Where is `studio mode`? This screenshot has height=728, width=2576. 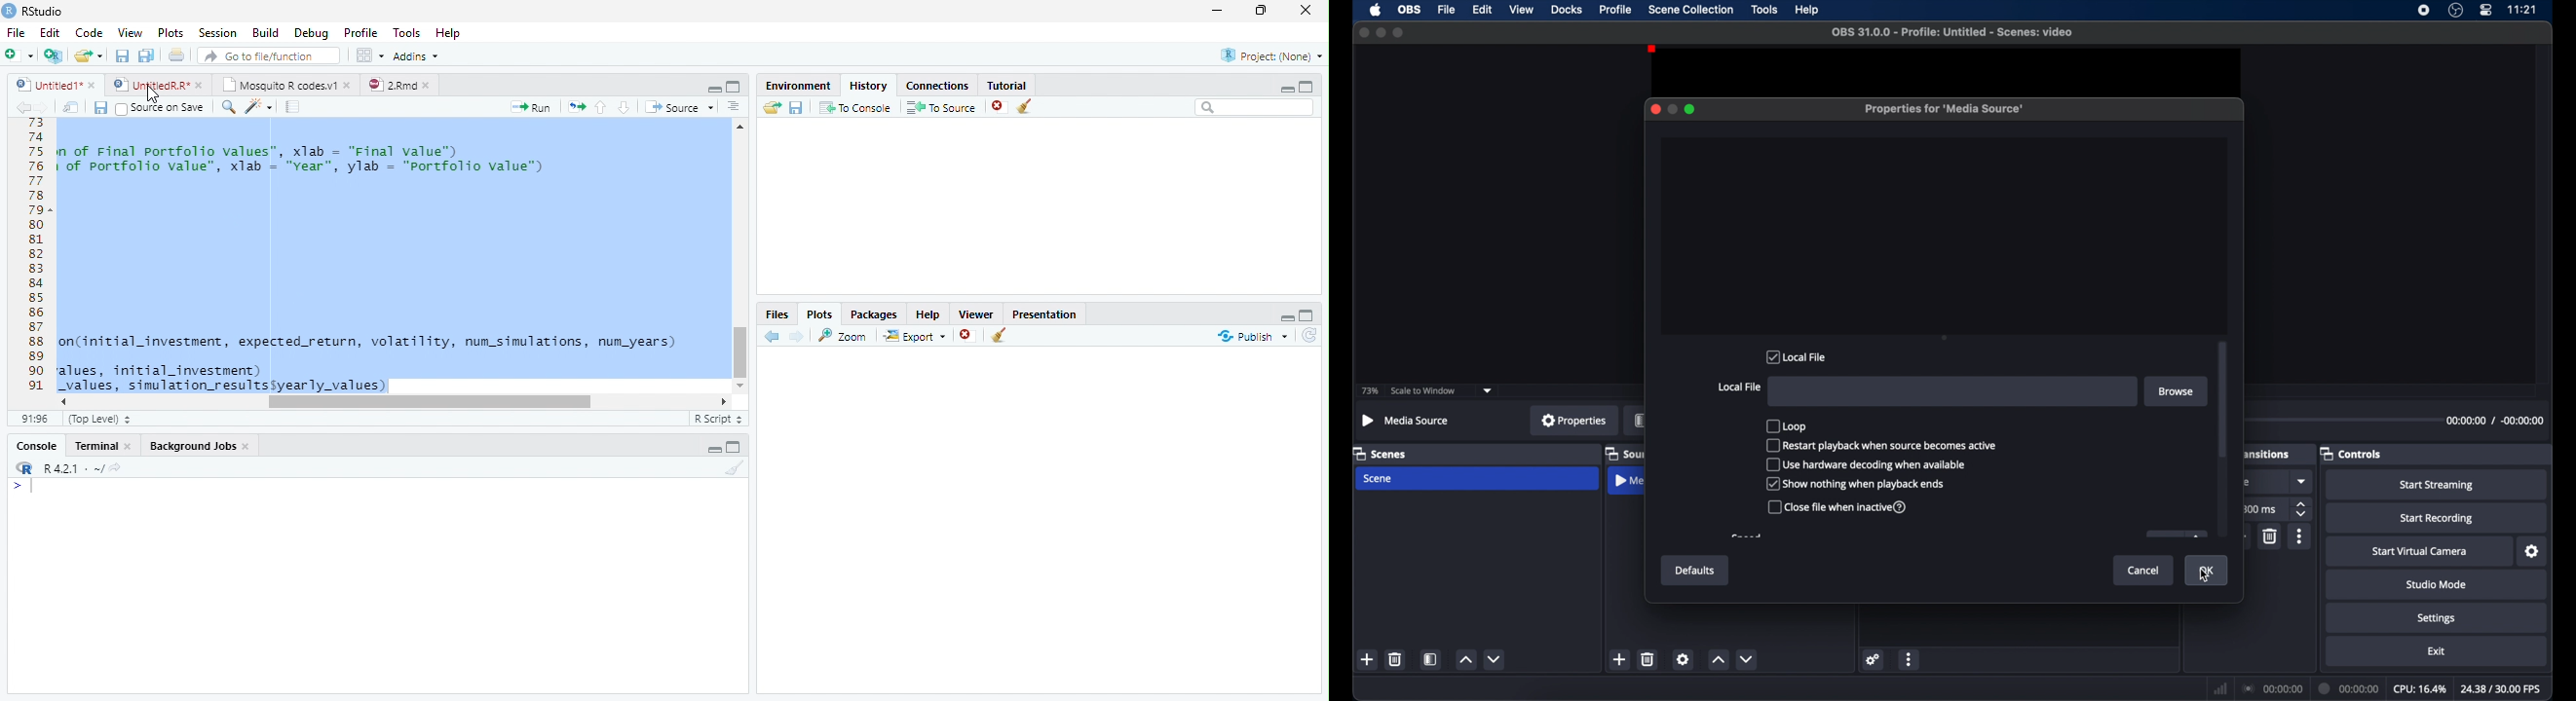
studio mode is located at coordinates (2436, 584).